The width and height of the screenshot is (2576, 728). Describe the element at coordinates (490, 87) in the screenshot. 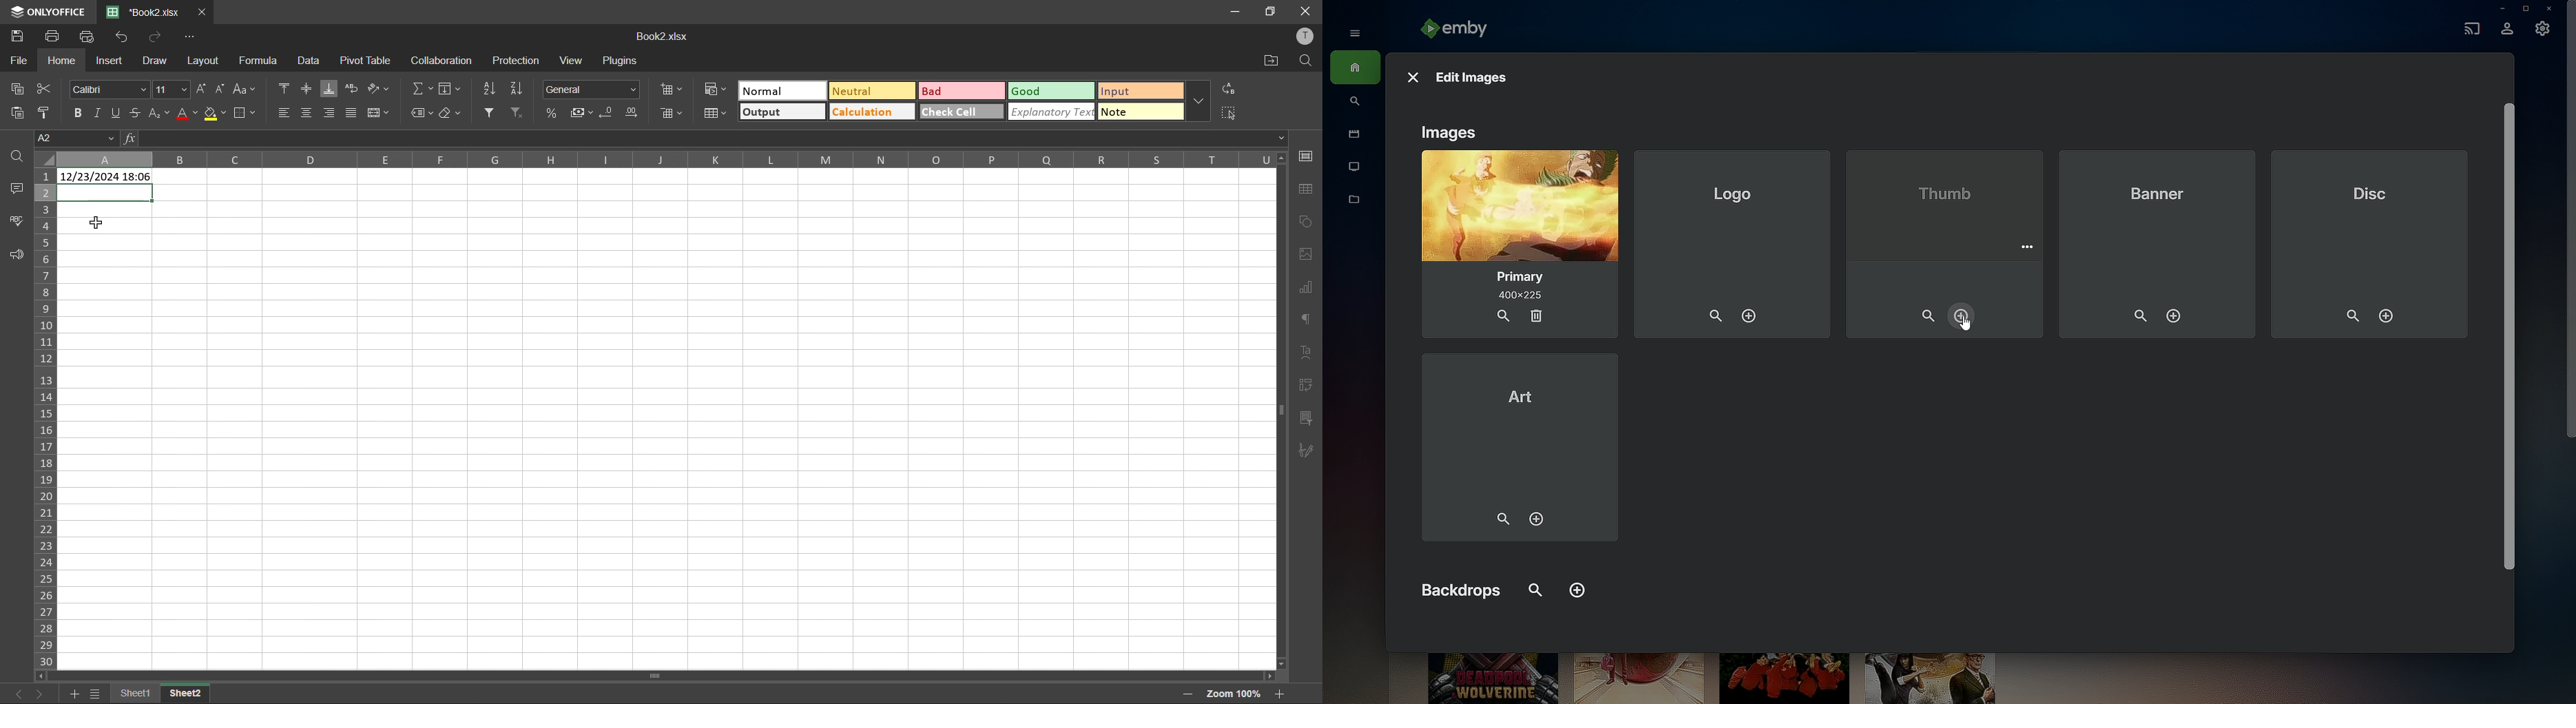

I see `sort ascending` at that location.